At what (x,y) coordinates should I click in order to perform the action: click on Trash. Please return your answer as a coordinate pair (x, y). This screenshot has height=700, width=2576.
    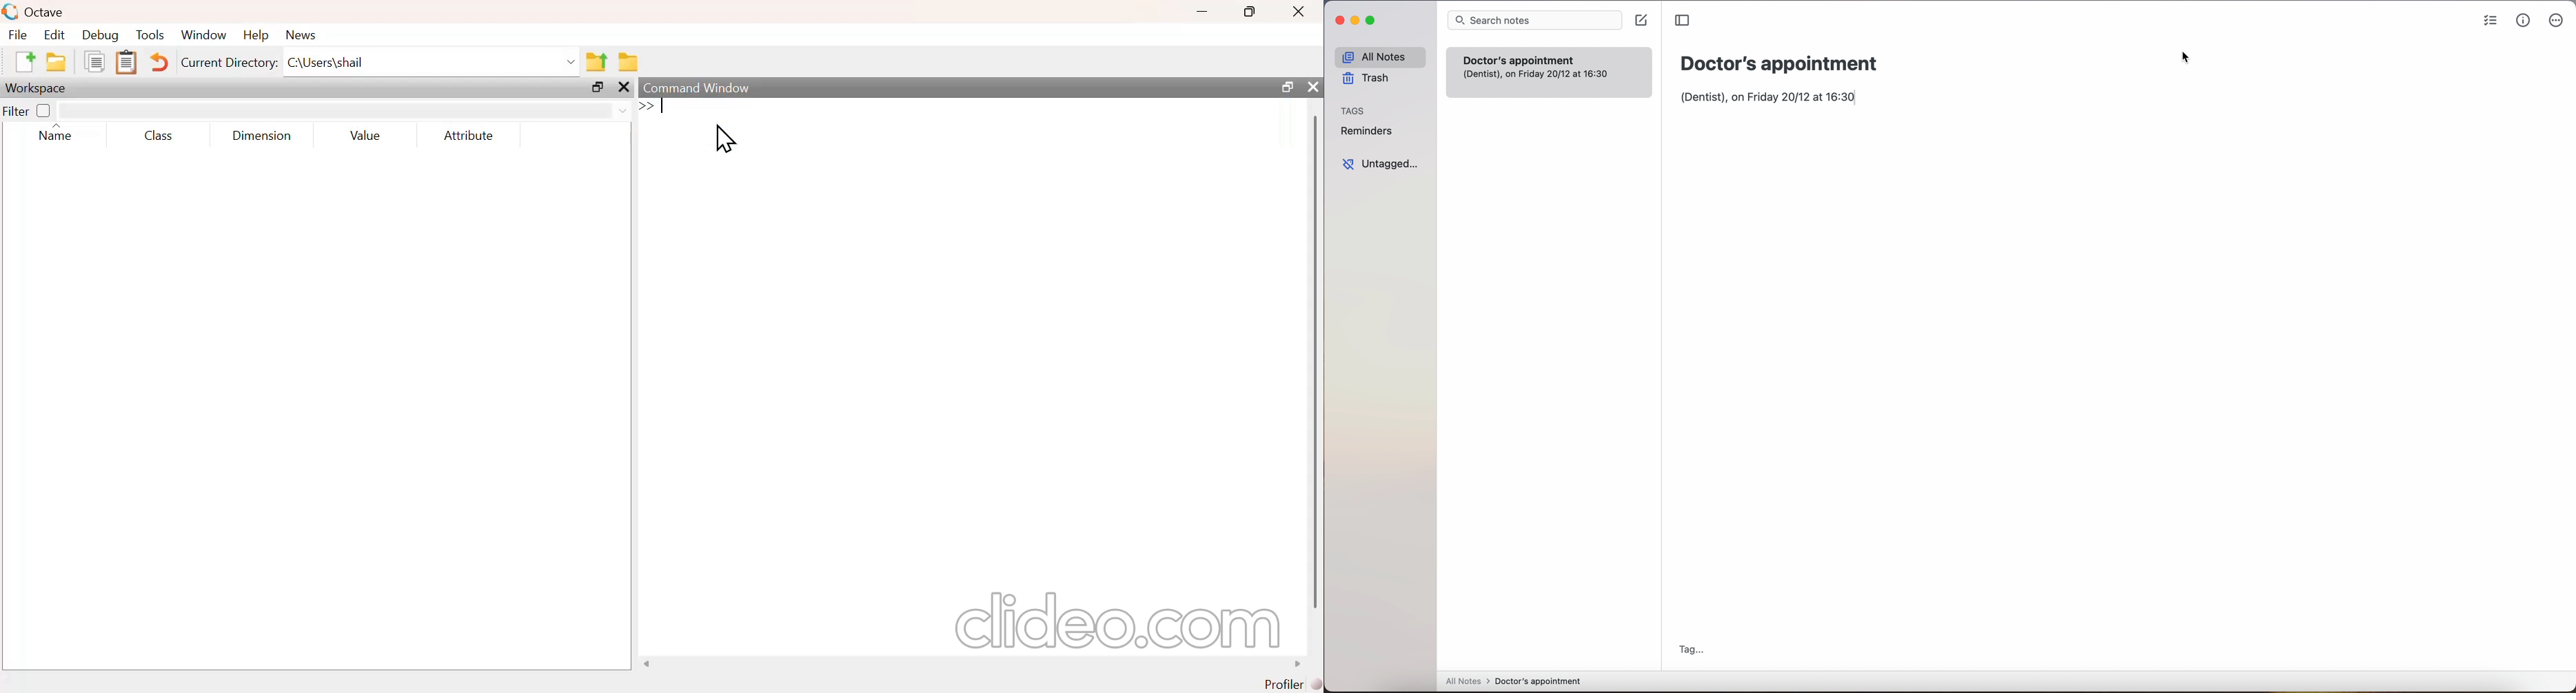
    Looking at the image, I should click on (1373, 78).